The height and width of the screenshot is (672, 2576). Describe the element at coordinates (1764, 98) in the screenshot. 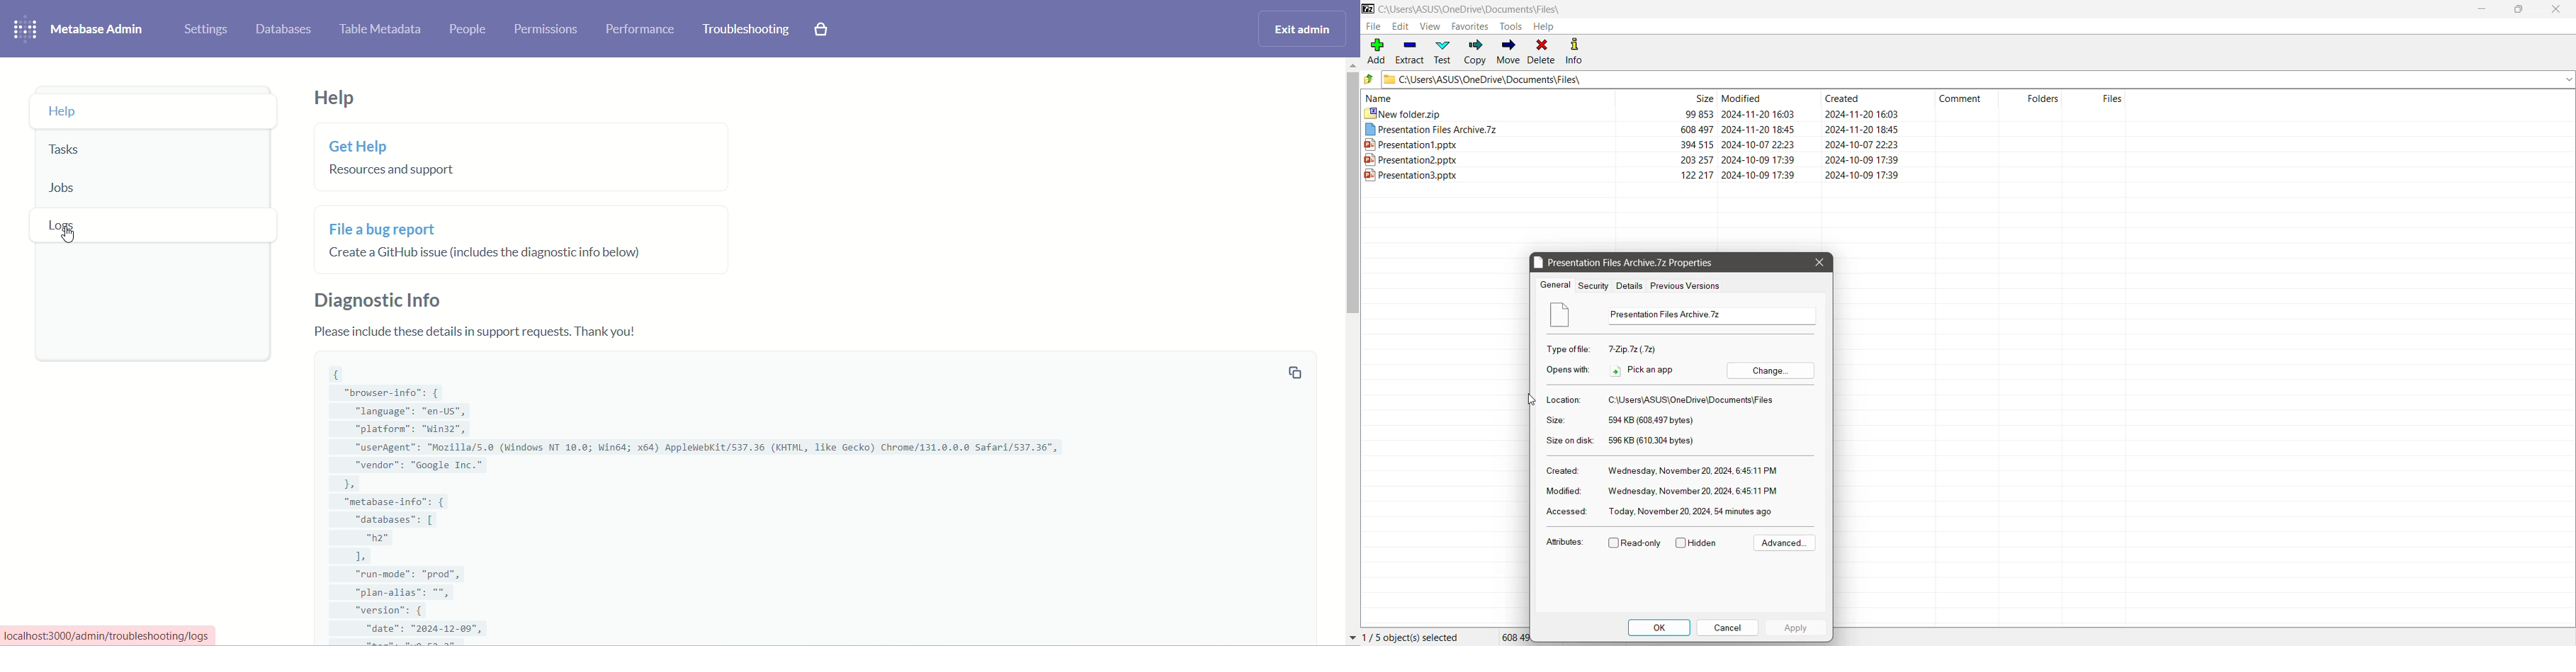

I see `modified` at that location.